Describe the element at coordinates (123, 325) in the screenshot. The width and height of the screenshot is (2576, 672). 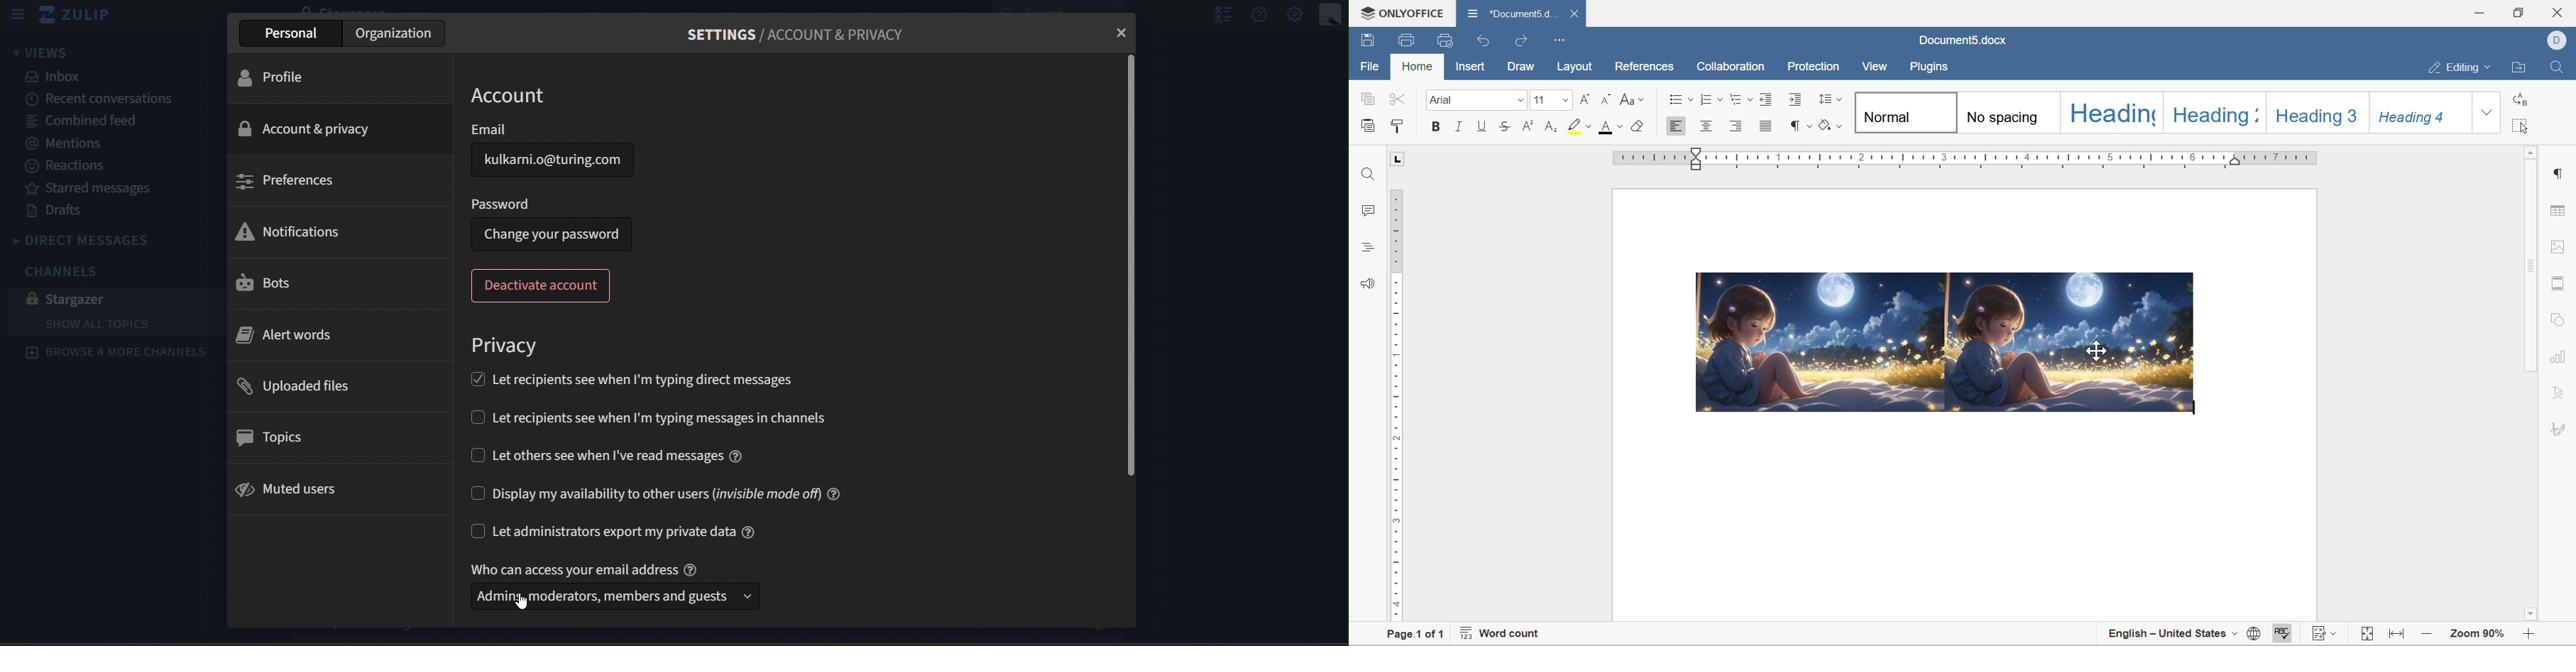
I see `show all topics` at that location.